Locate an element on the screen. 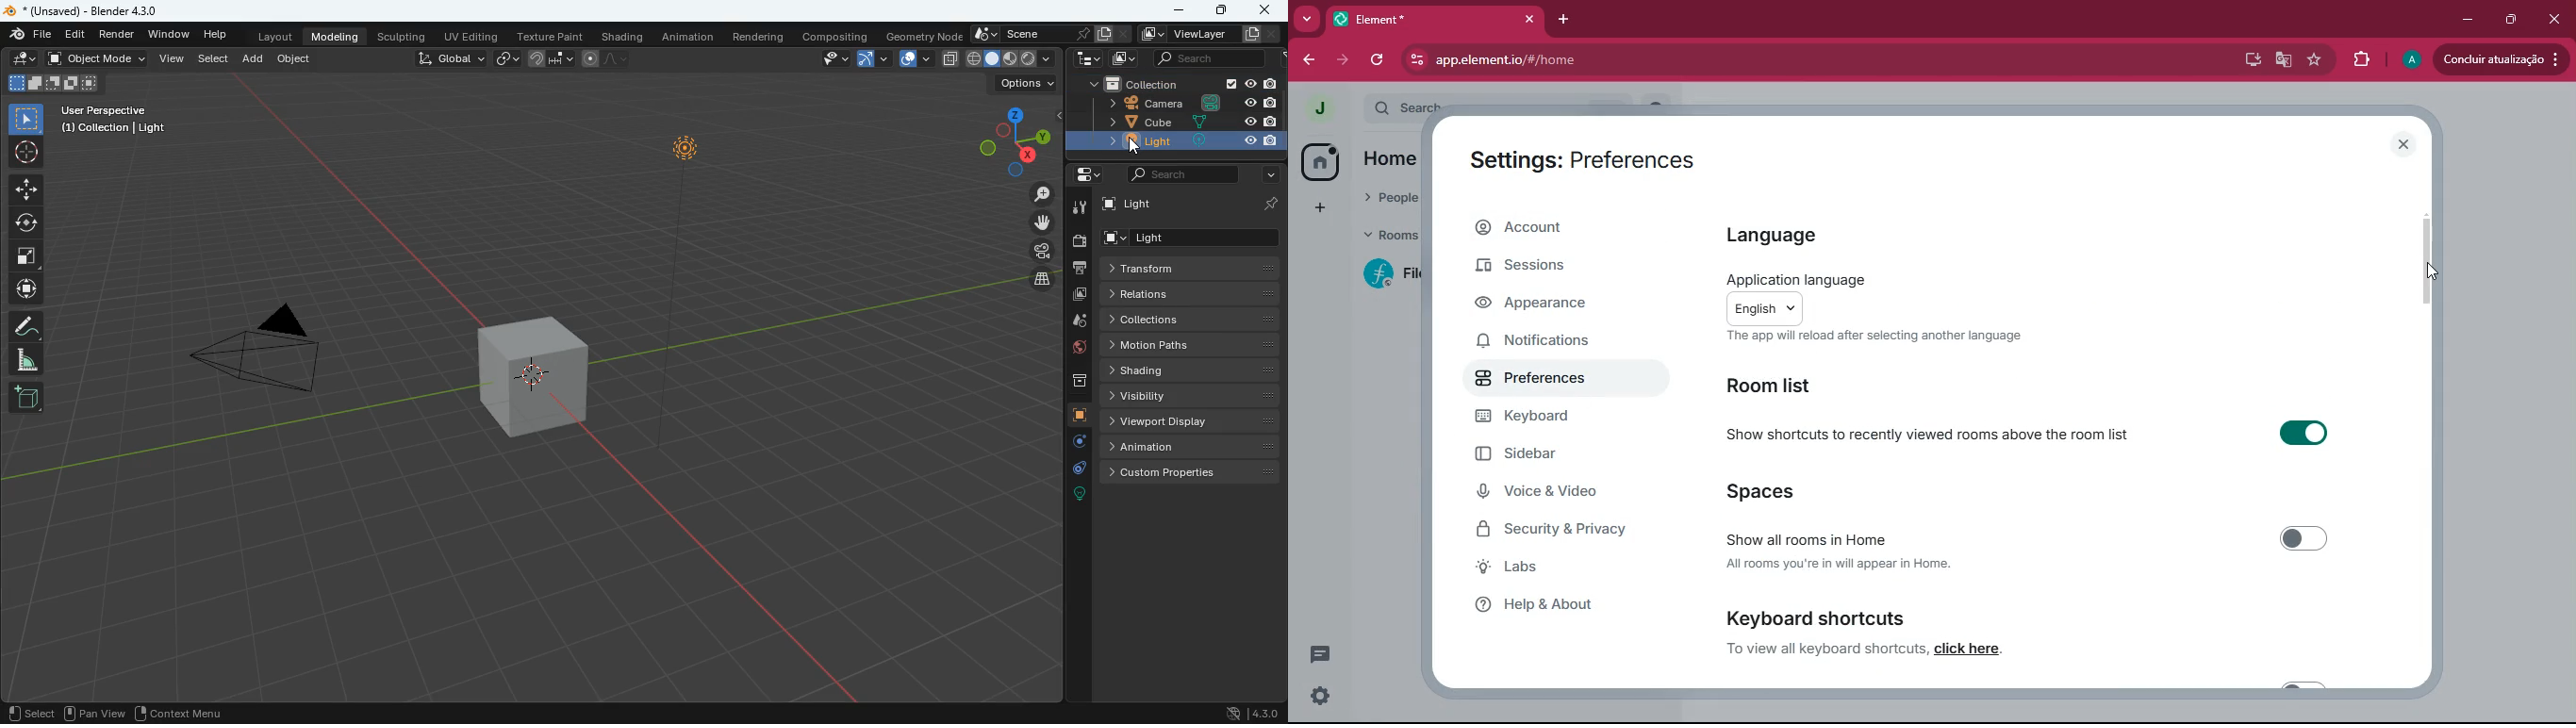 The image size is (2576, 728). layers is located at coordinates (1043, 281).